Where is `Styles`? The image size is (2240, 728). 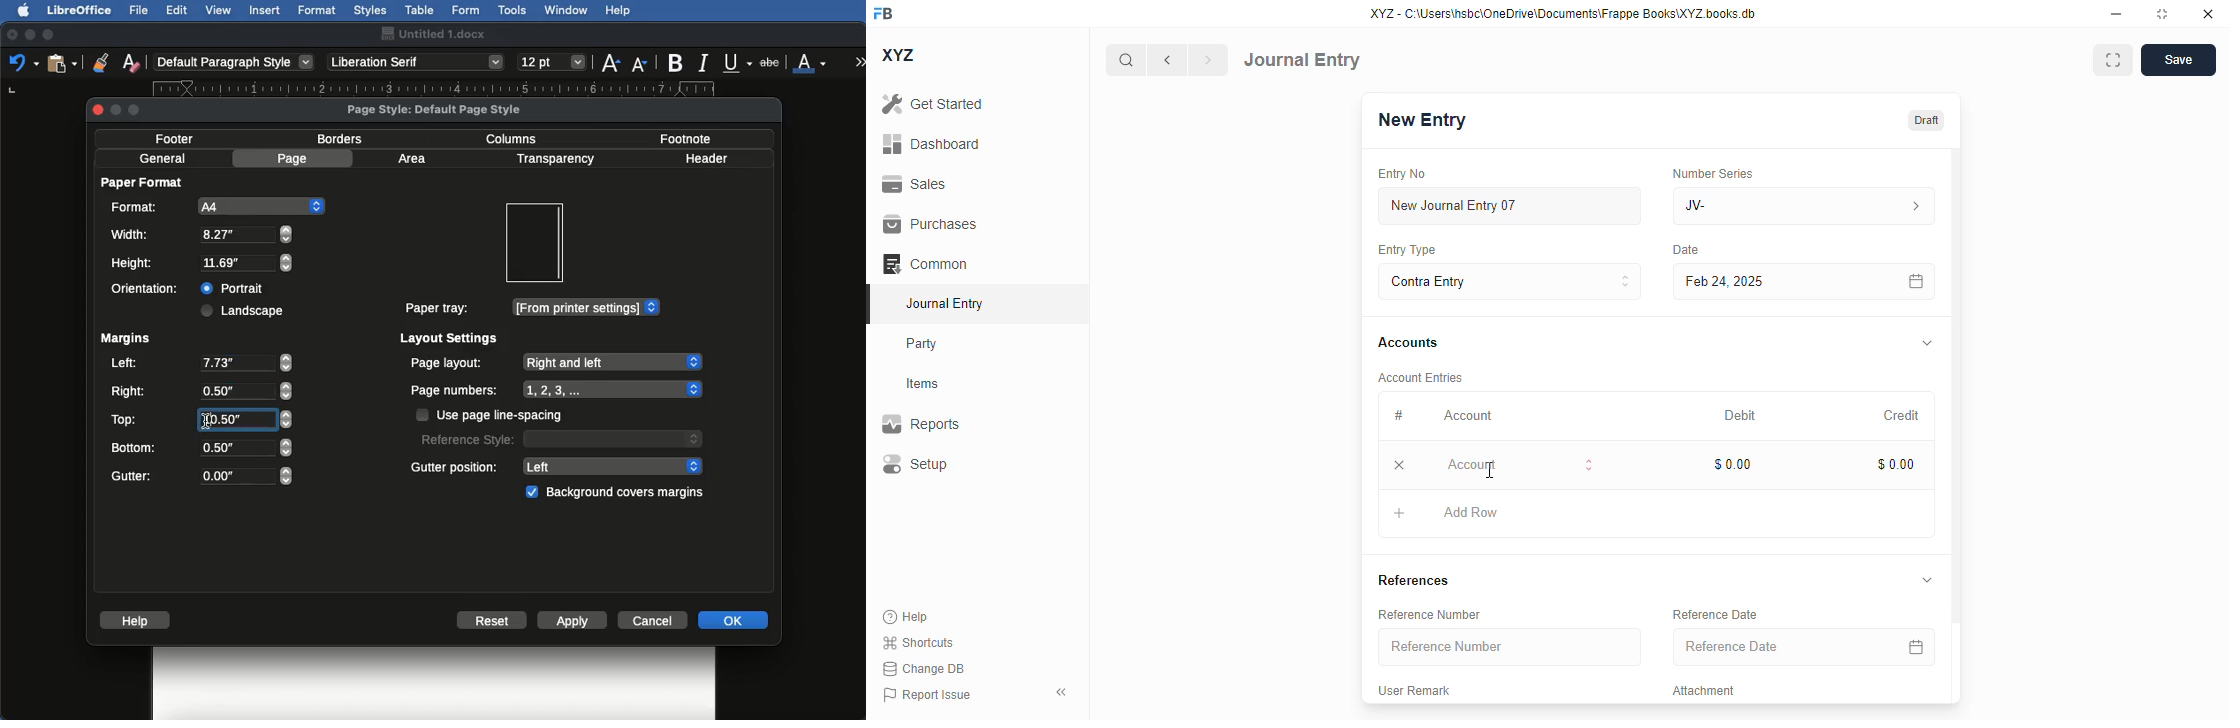 Styles is located at coordinates (370, 10).